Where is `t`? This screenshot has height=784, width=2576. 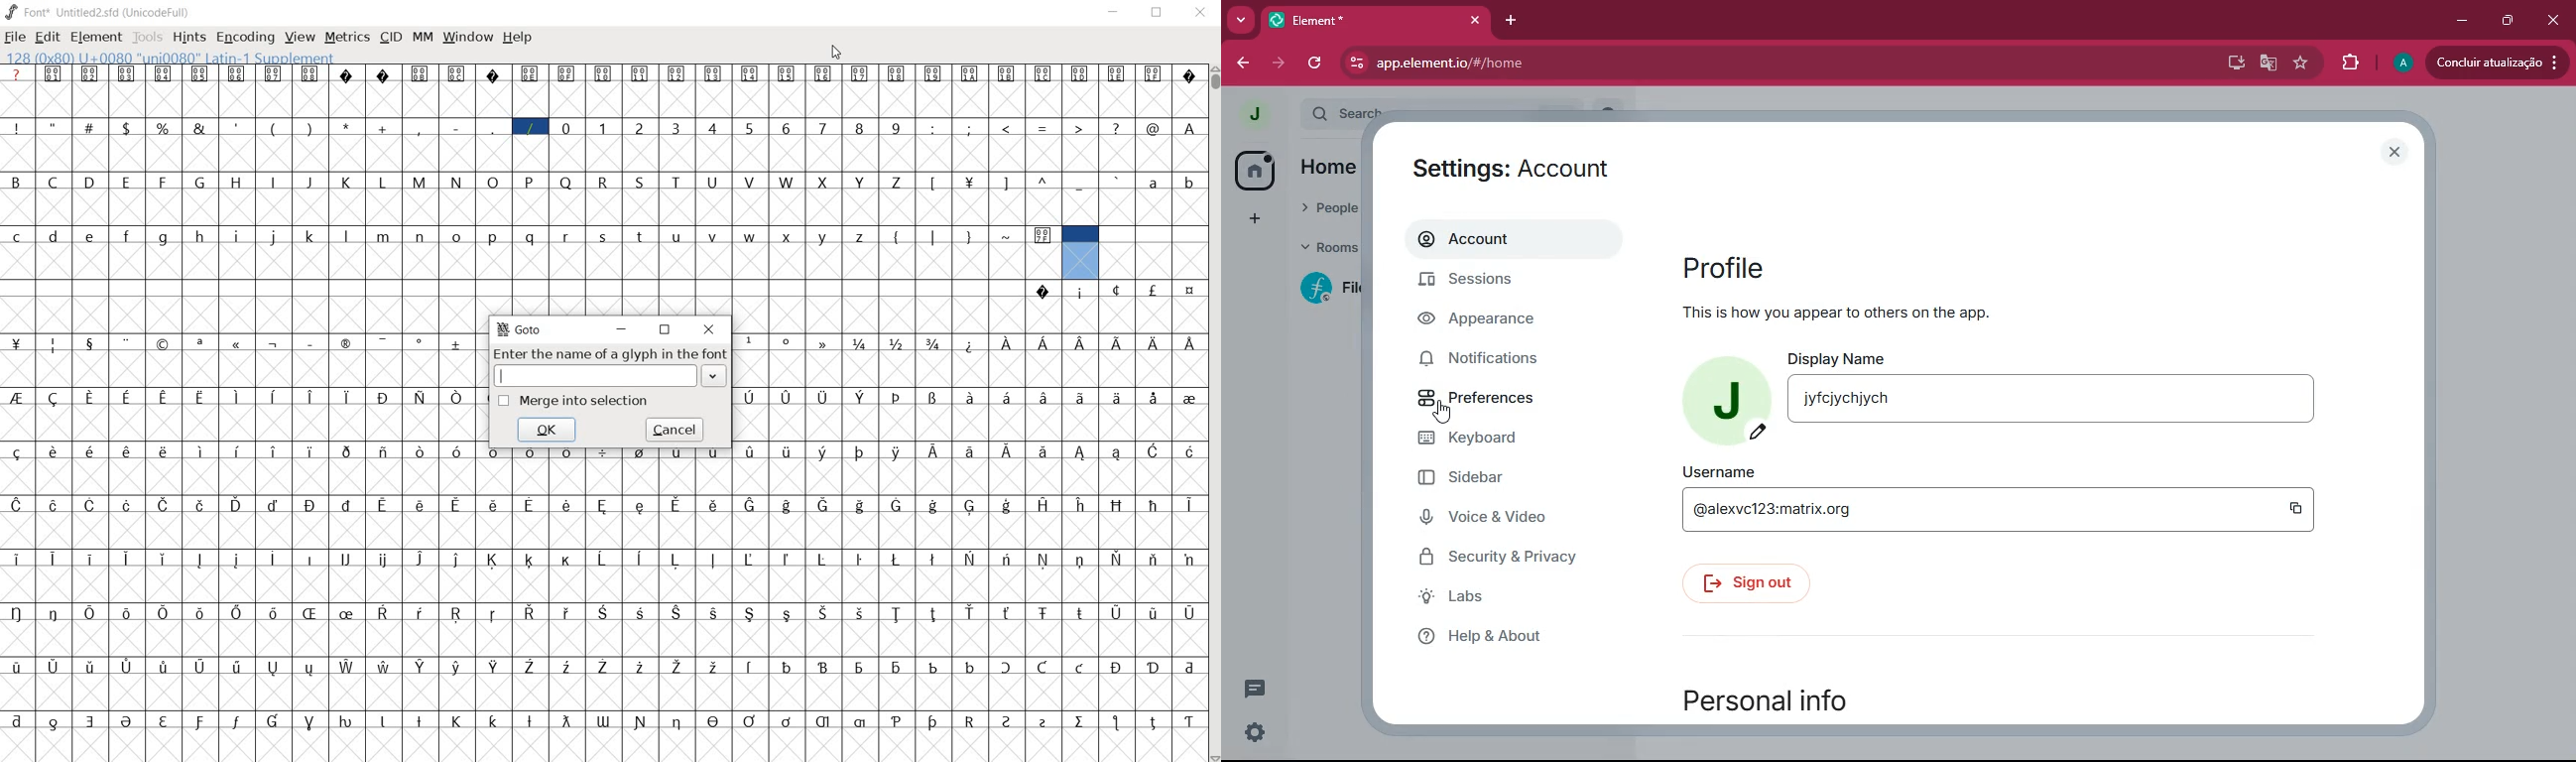
t is located at coordinates (641, 235).